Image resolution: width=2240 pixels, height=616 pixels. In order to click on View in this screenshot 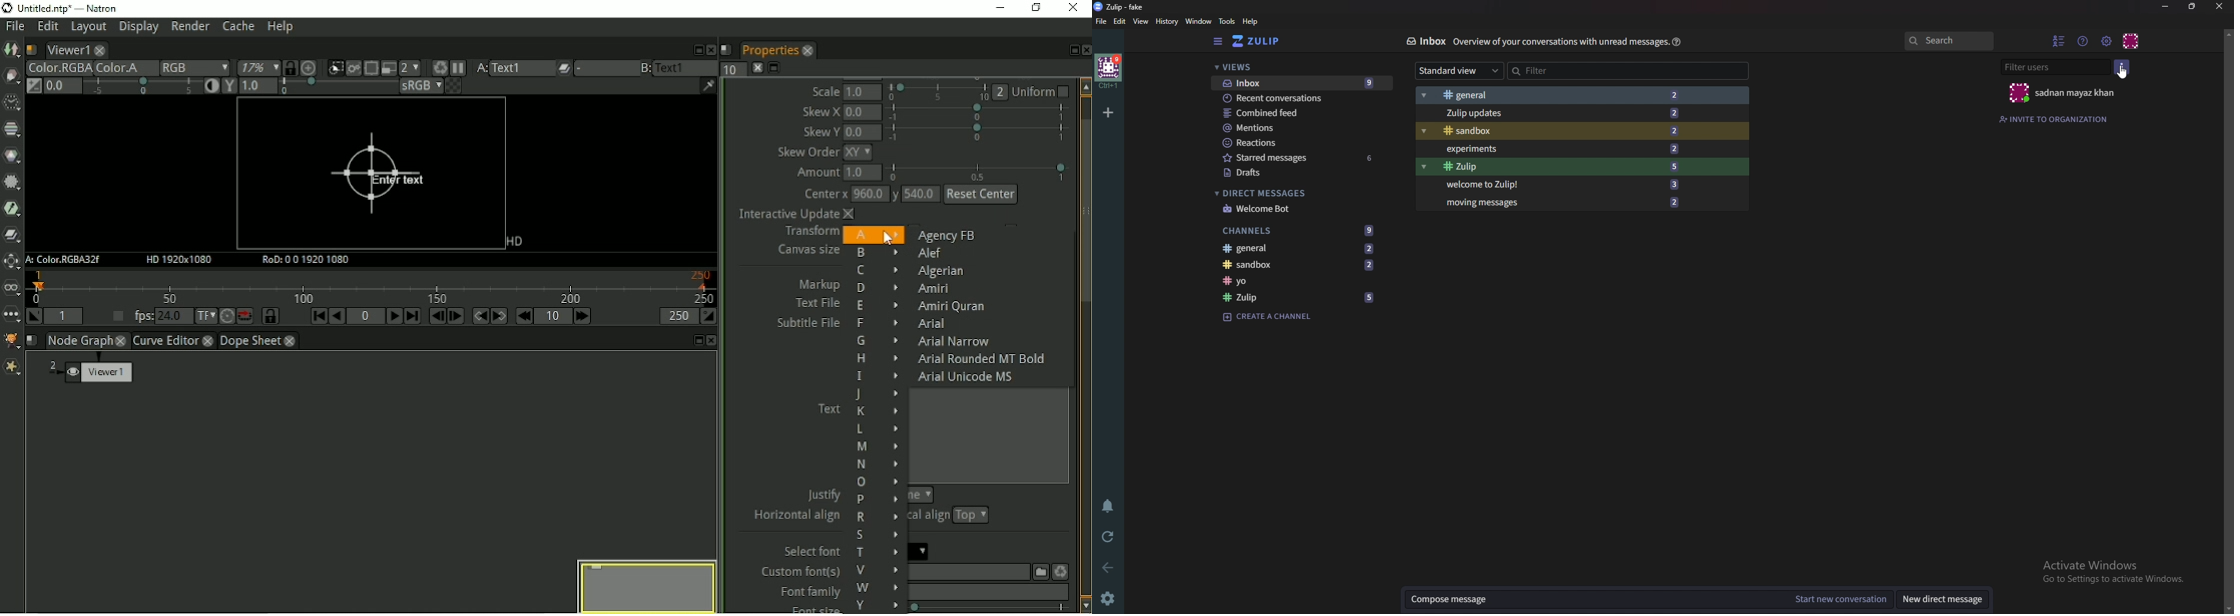, I will do `click(1140, 22)`.